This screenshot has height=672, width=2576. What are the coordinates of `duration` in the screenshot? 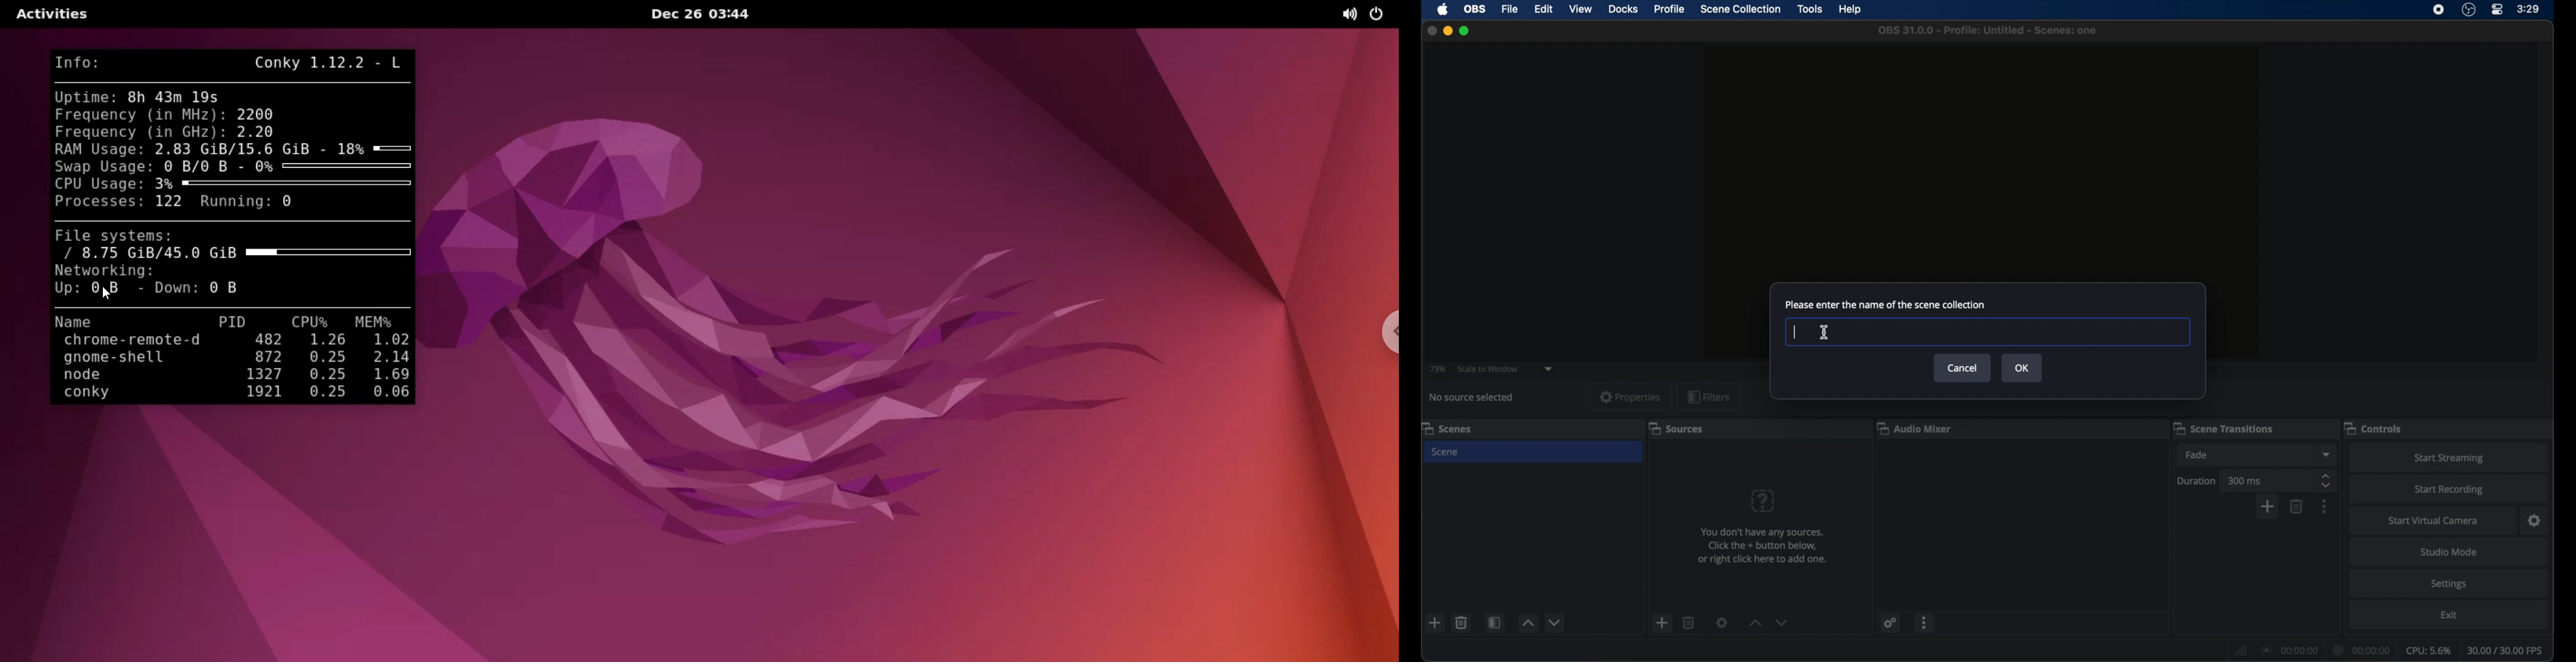 It's located at (2362, 651).